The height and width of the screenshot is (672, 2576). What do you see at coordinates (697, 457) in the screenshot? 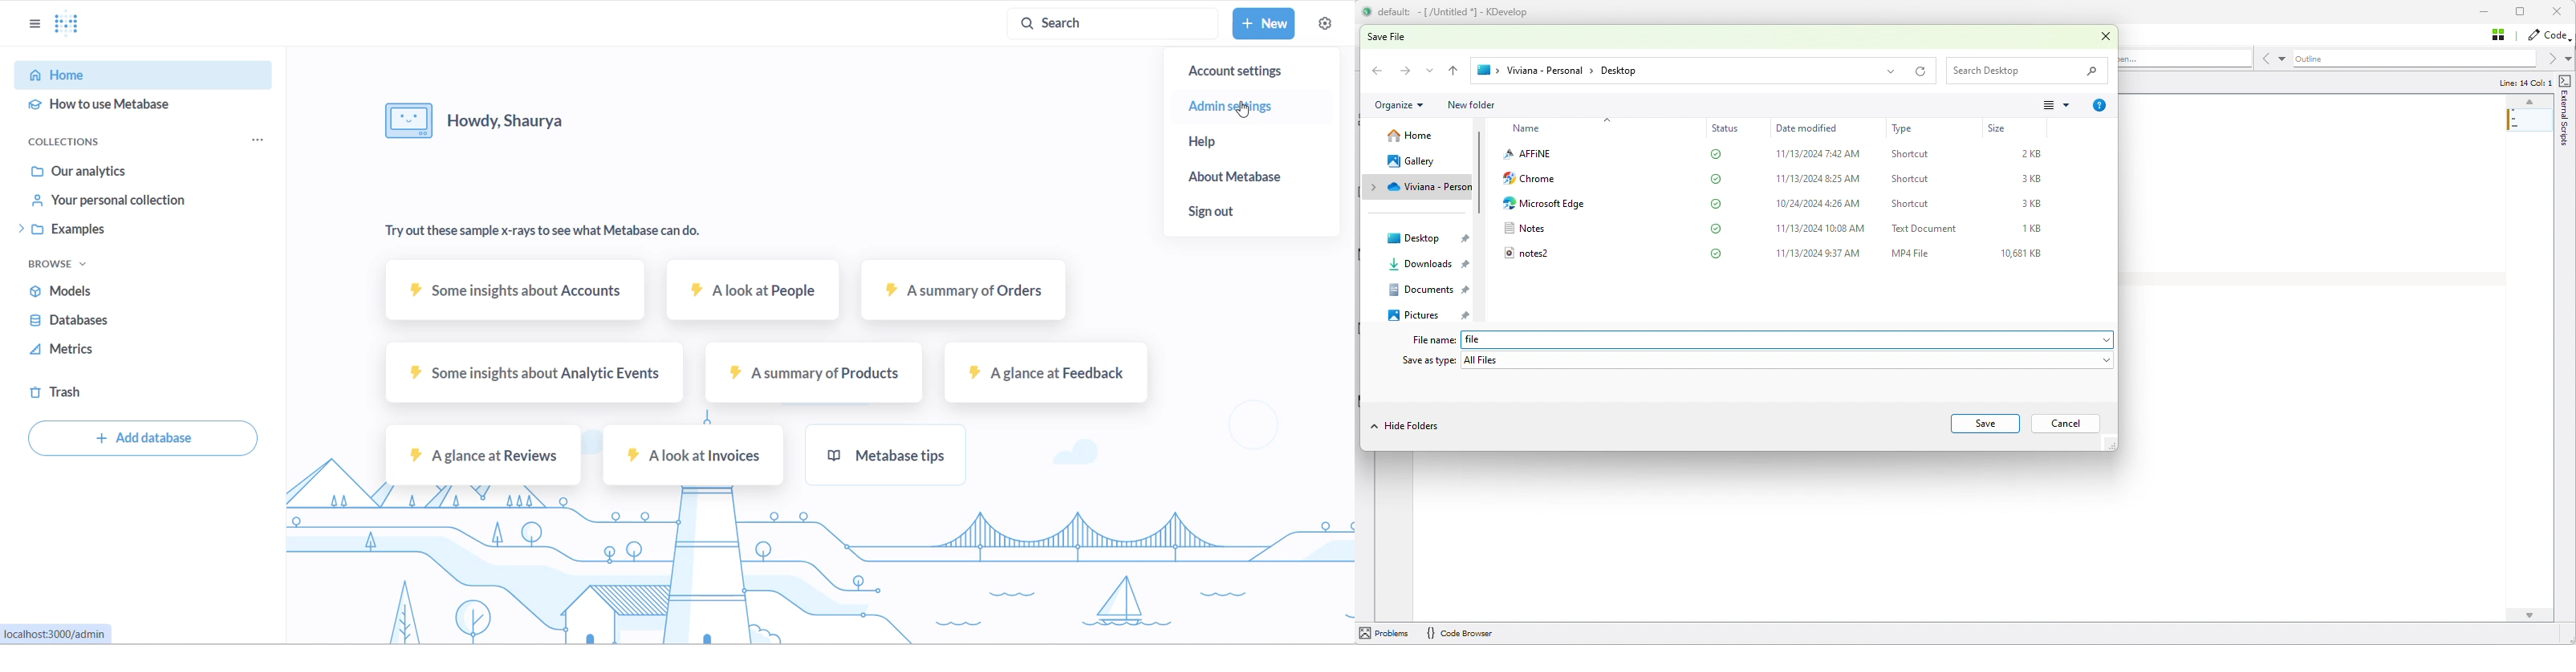
I see `A look at invoices sample` at bounding box center [697, 457].